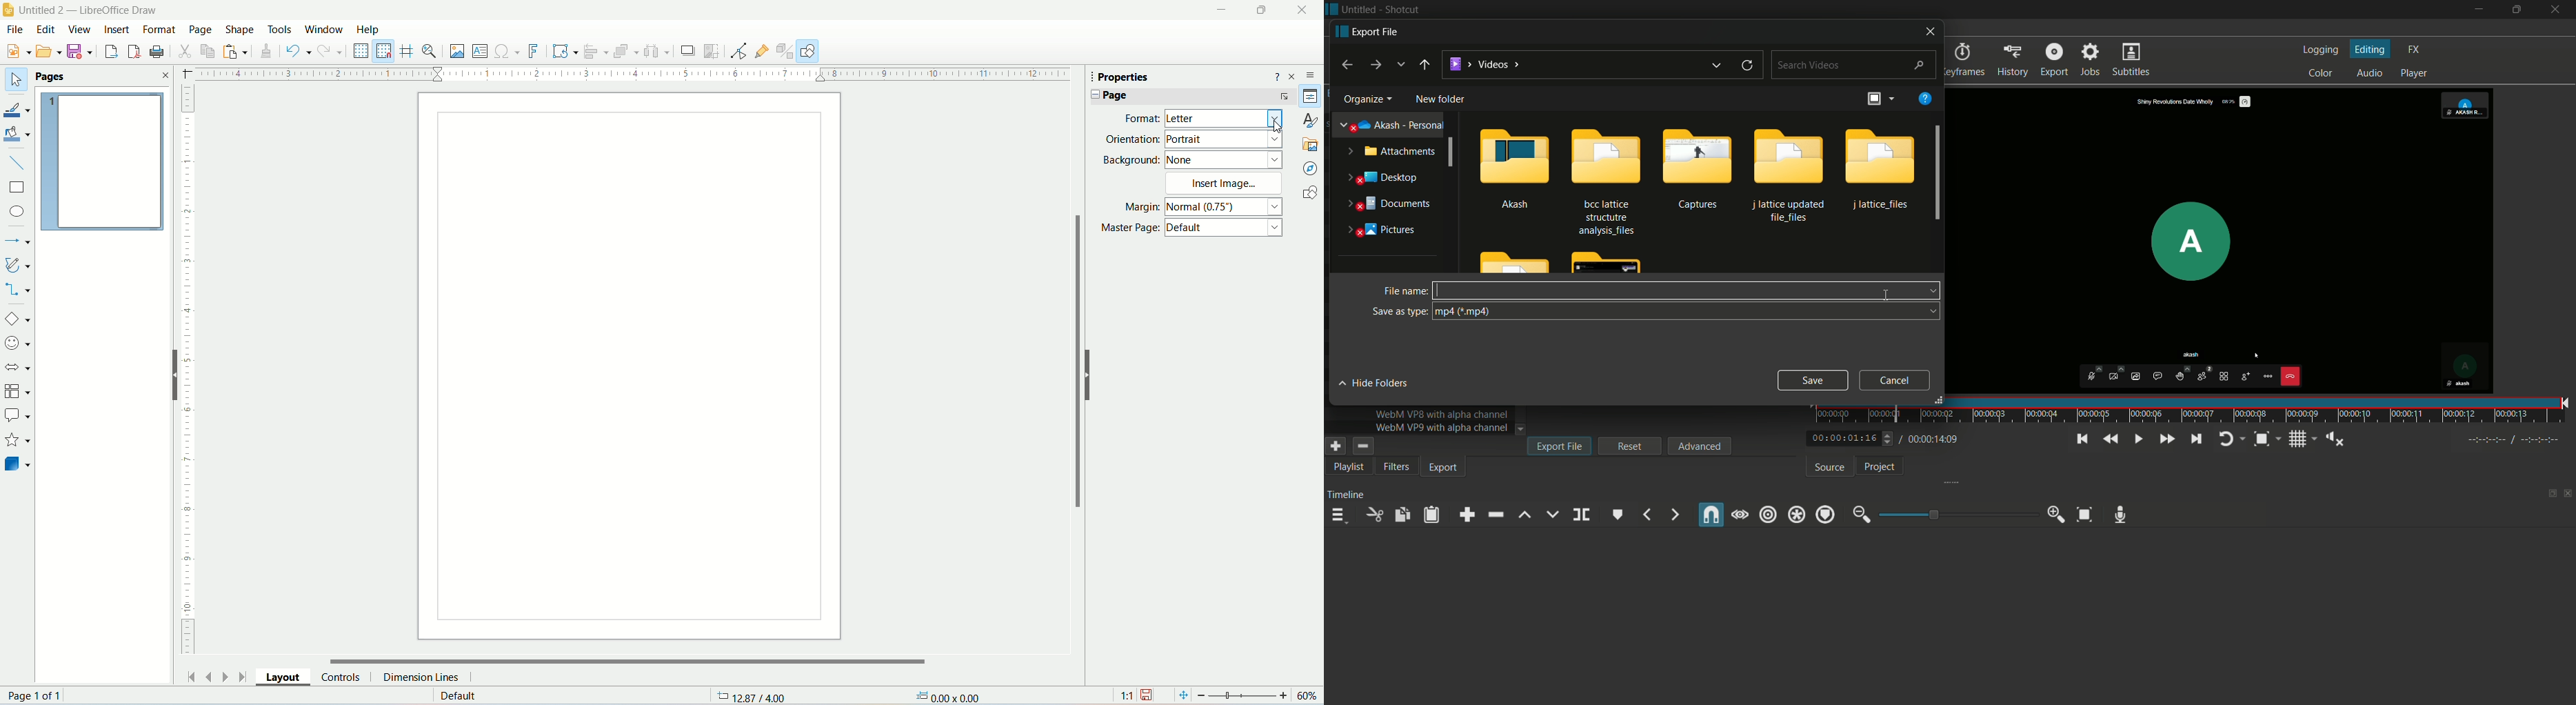 This screenshot has height=728, width=2576. I want to click on ripple markers, so click(1826, 514).